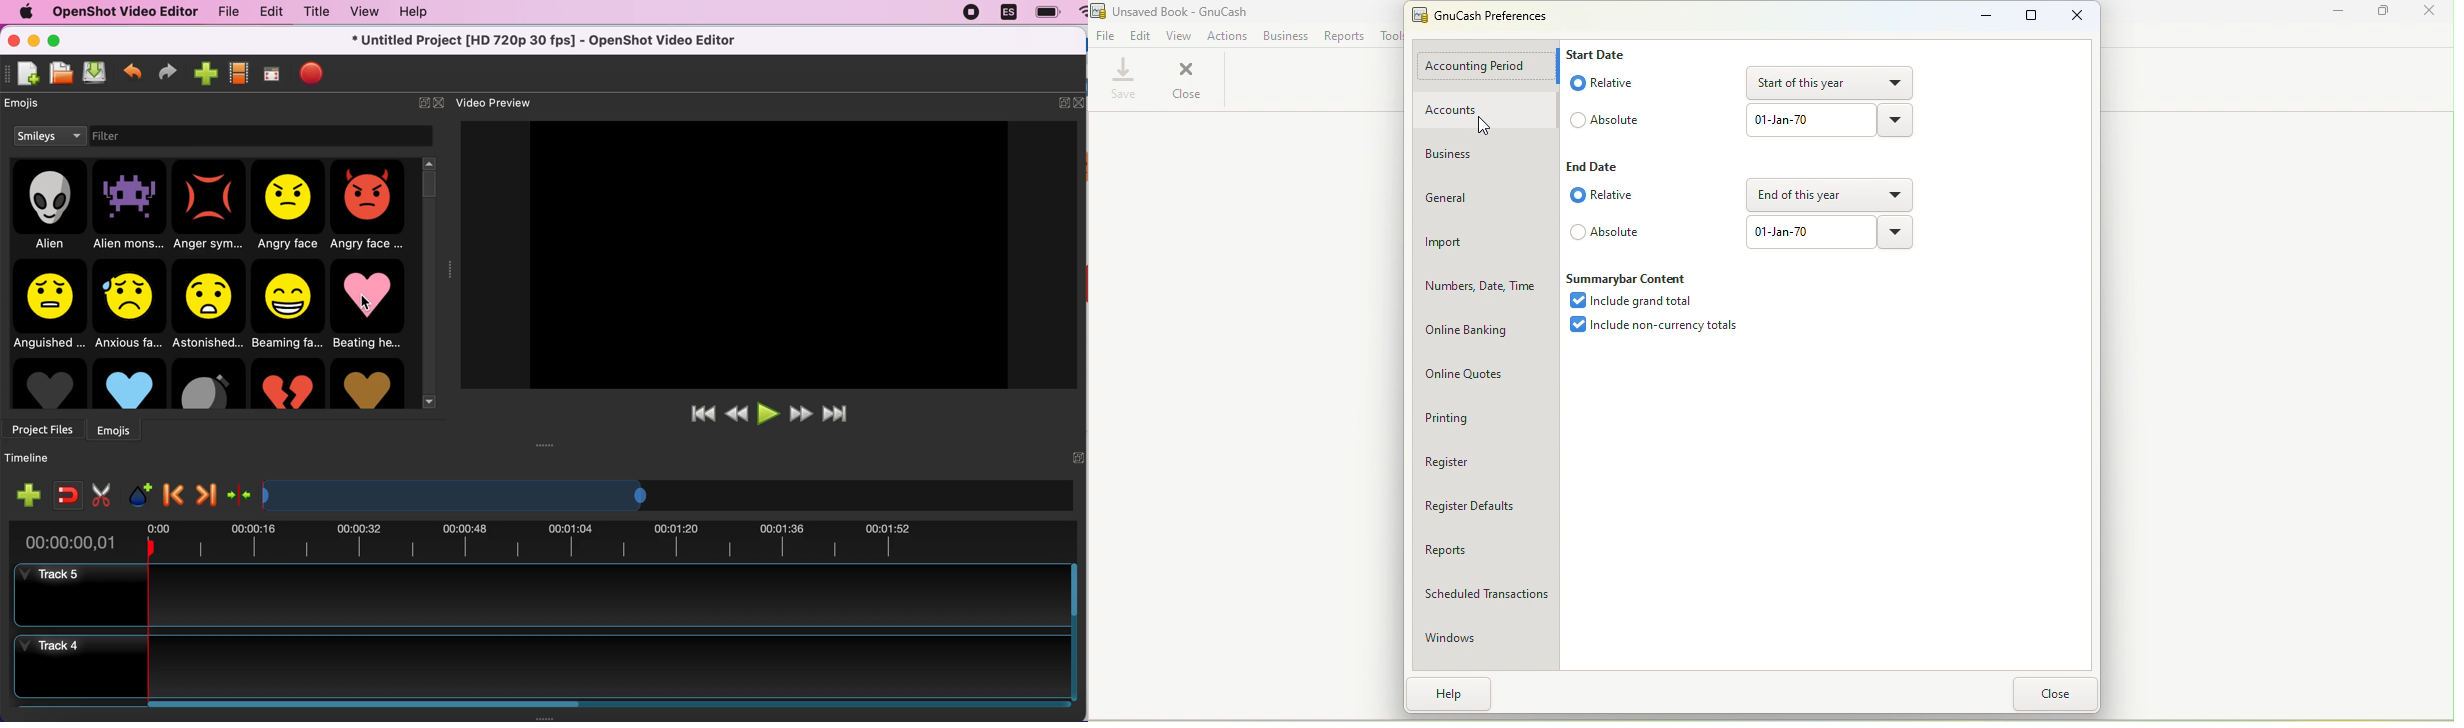  Describe the element at coordinates (48, 304) in the screenshot. I see `anguished` at that location.